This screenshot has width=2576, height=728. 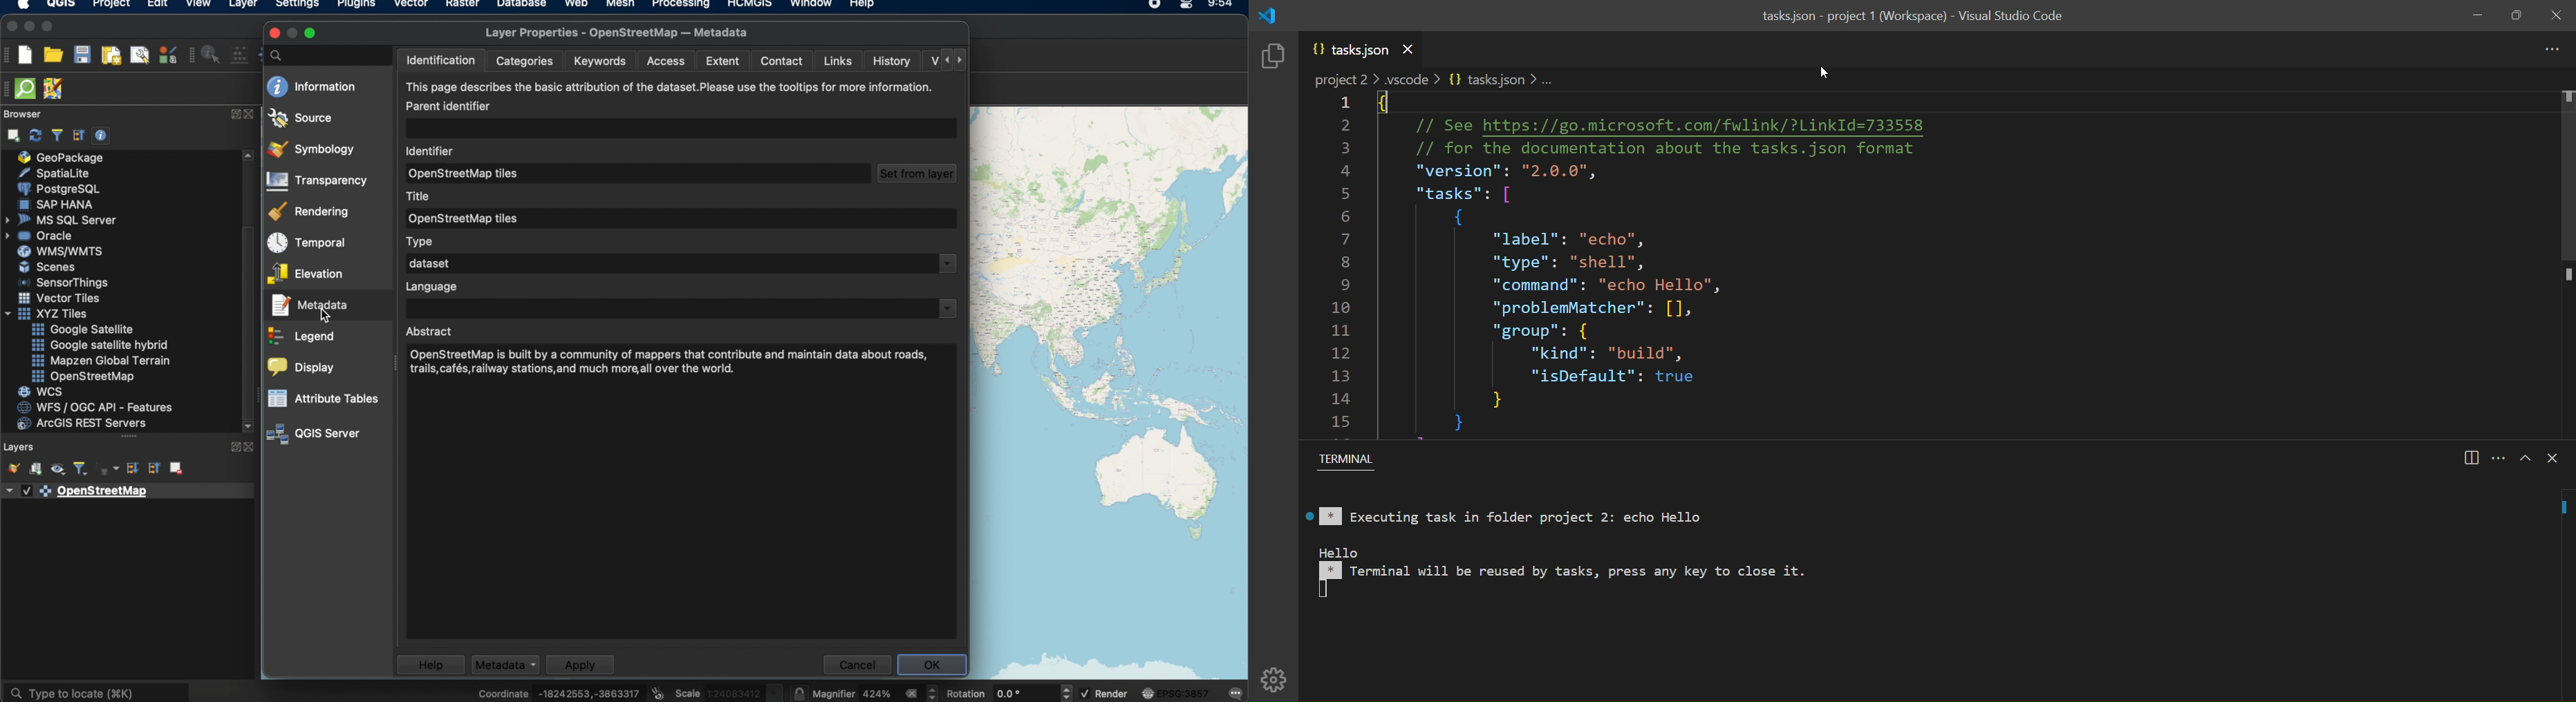 I want to click on coordinate, so click(x=559, y=690).